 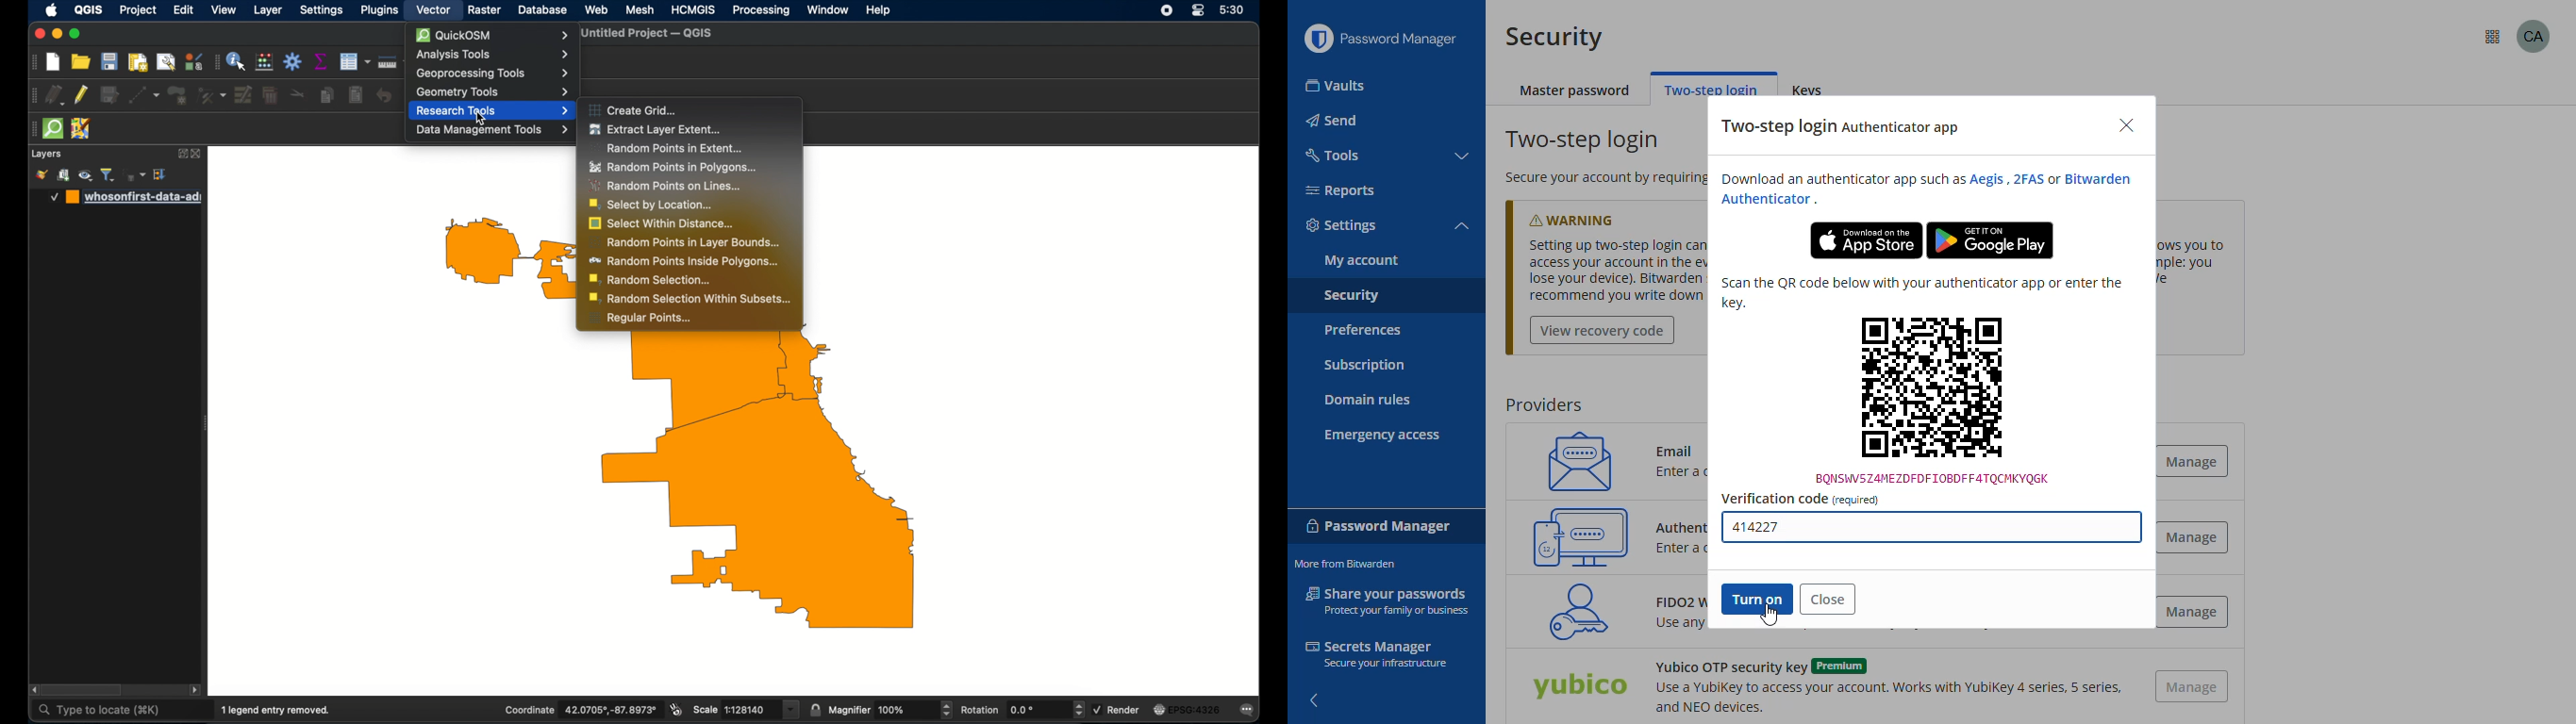 I want to click on screen recorder icon, so click(x=1167, y=11).